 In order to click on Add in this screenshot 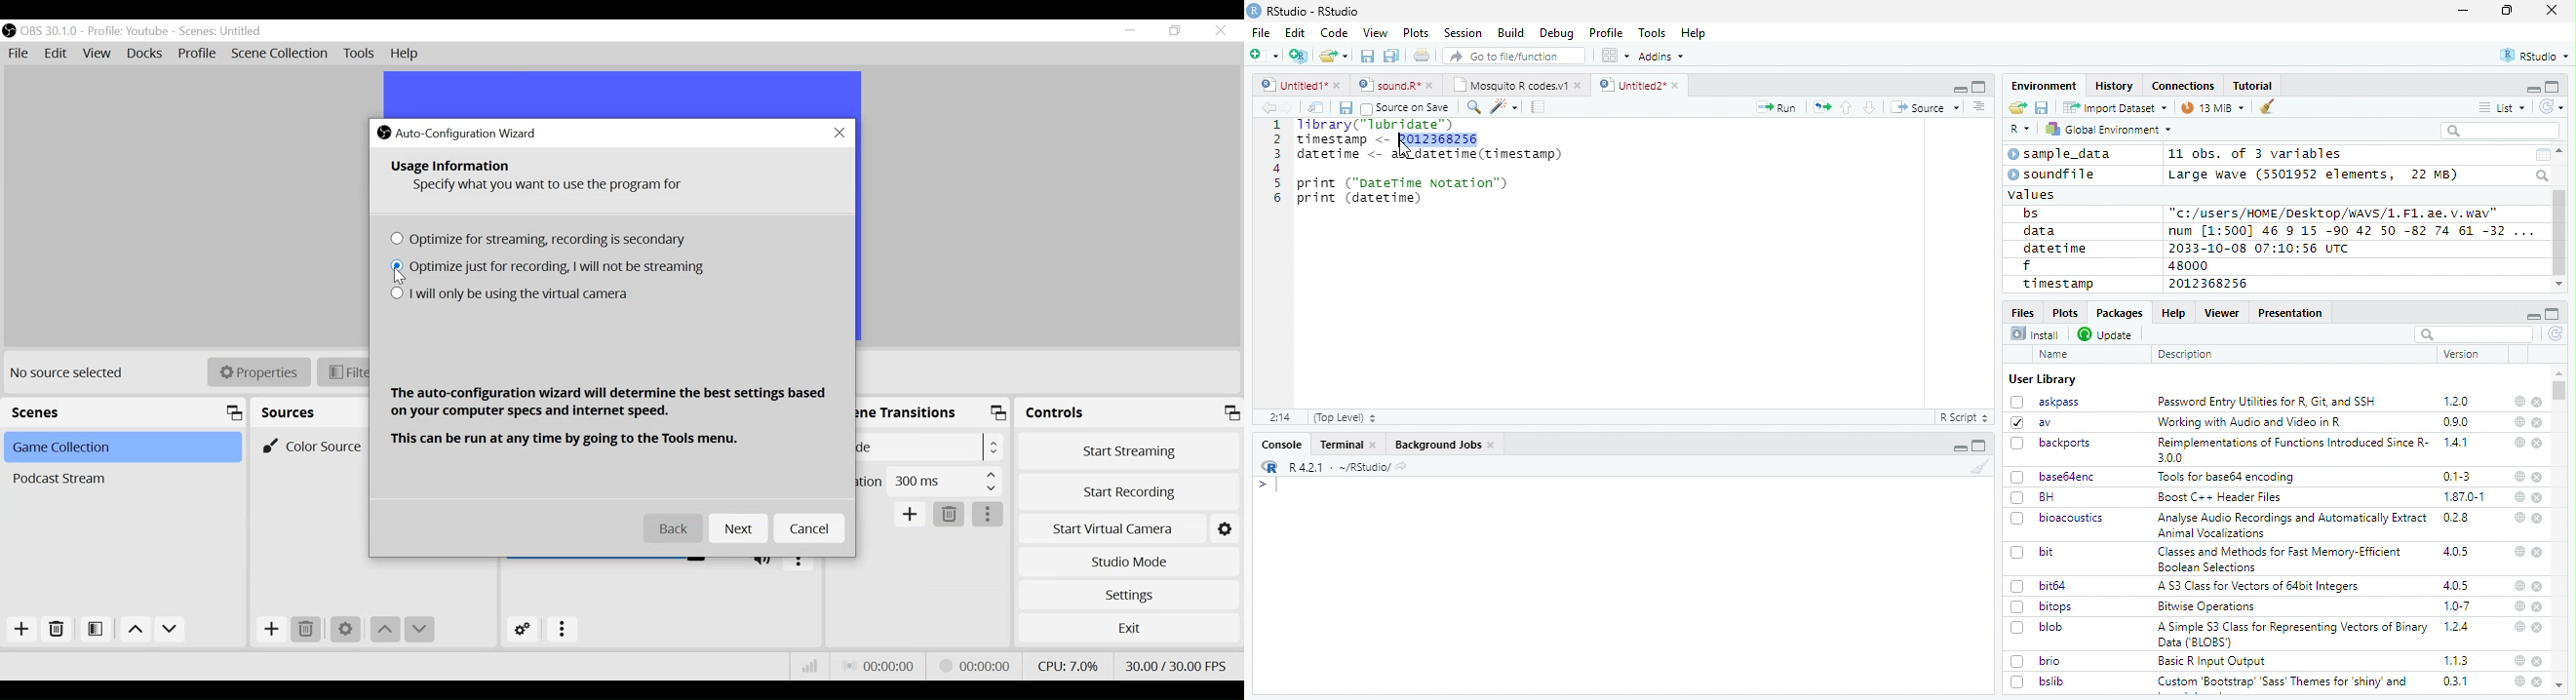, I will do `click(911, 515)`.